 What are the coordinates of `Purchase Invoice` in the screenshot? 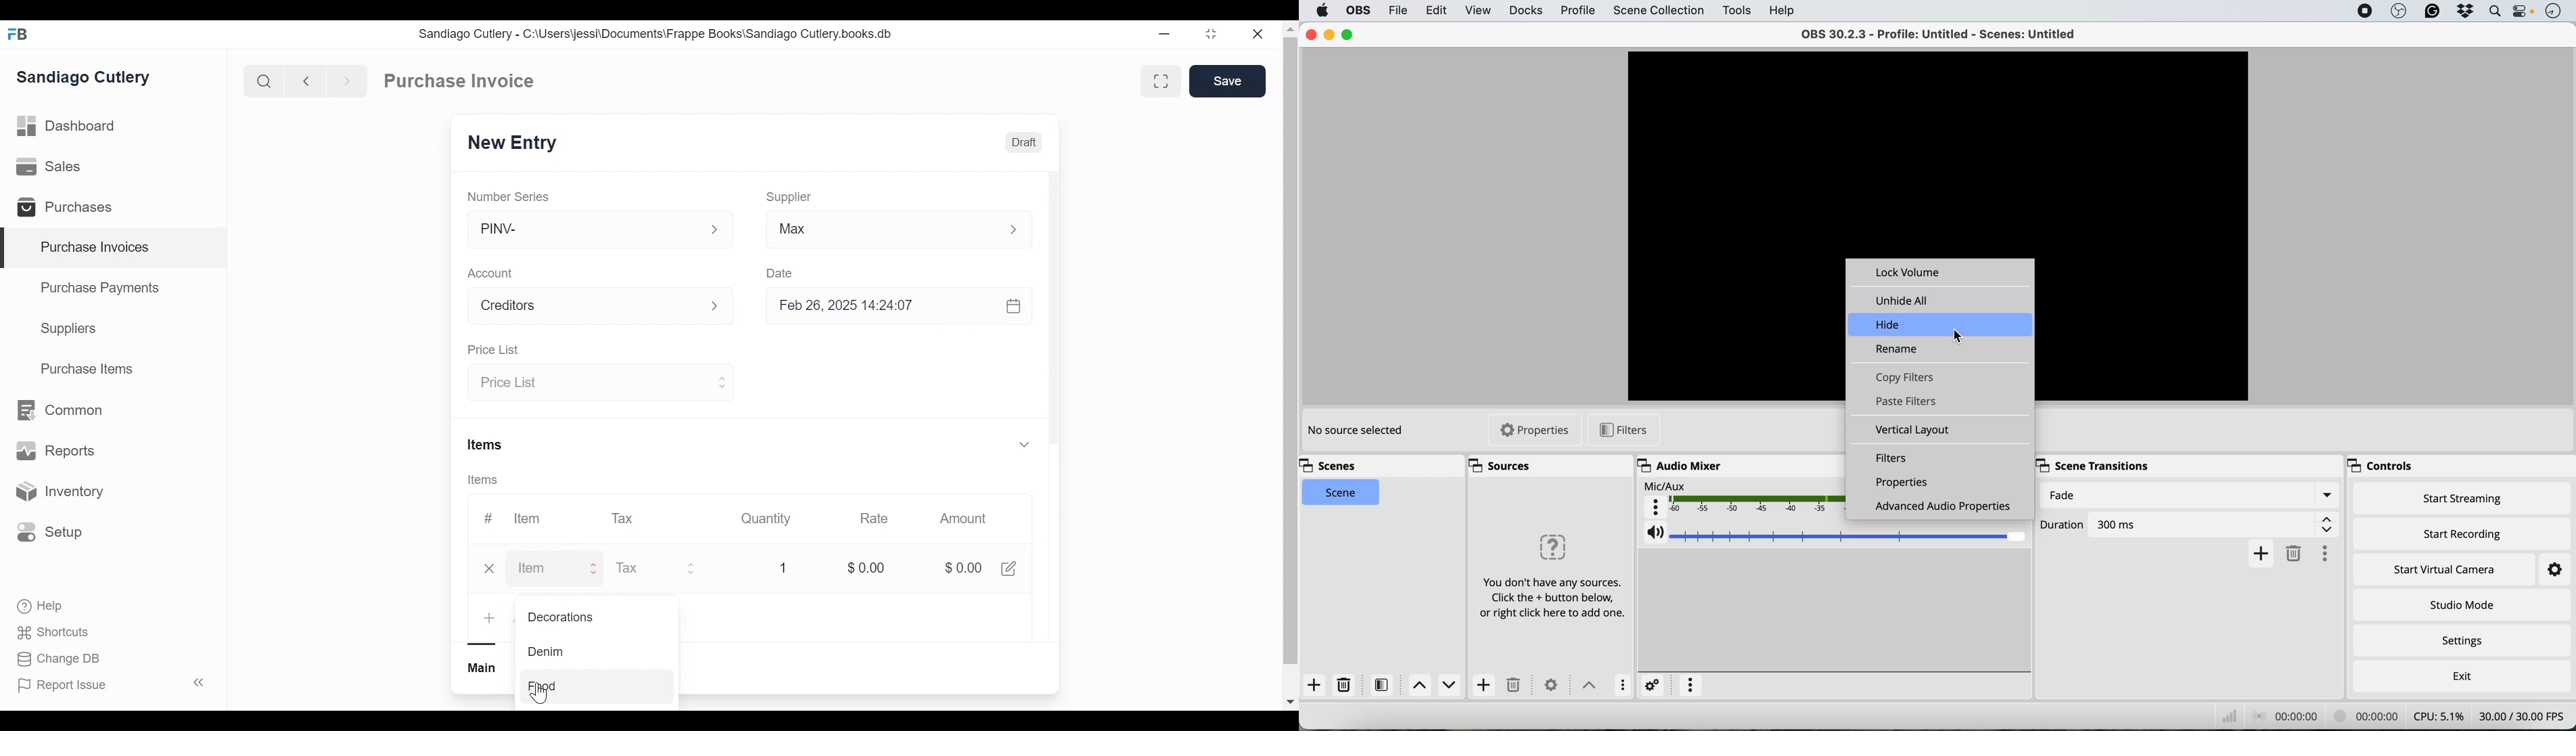 It's located at (461, 81).